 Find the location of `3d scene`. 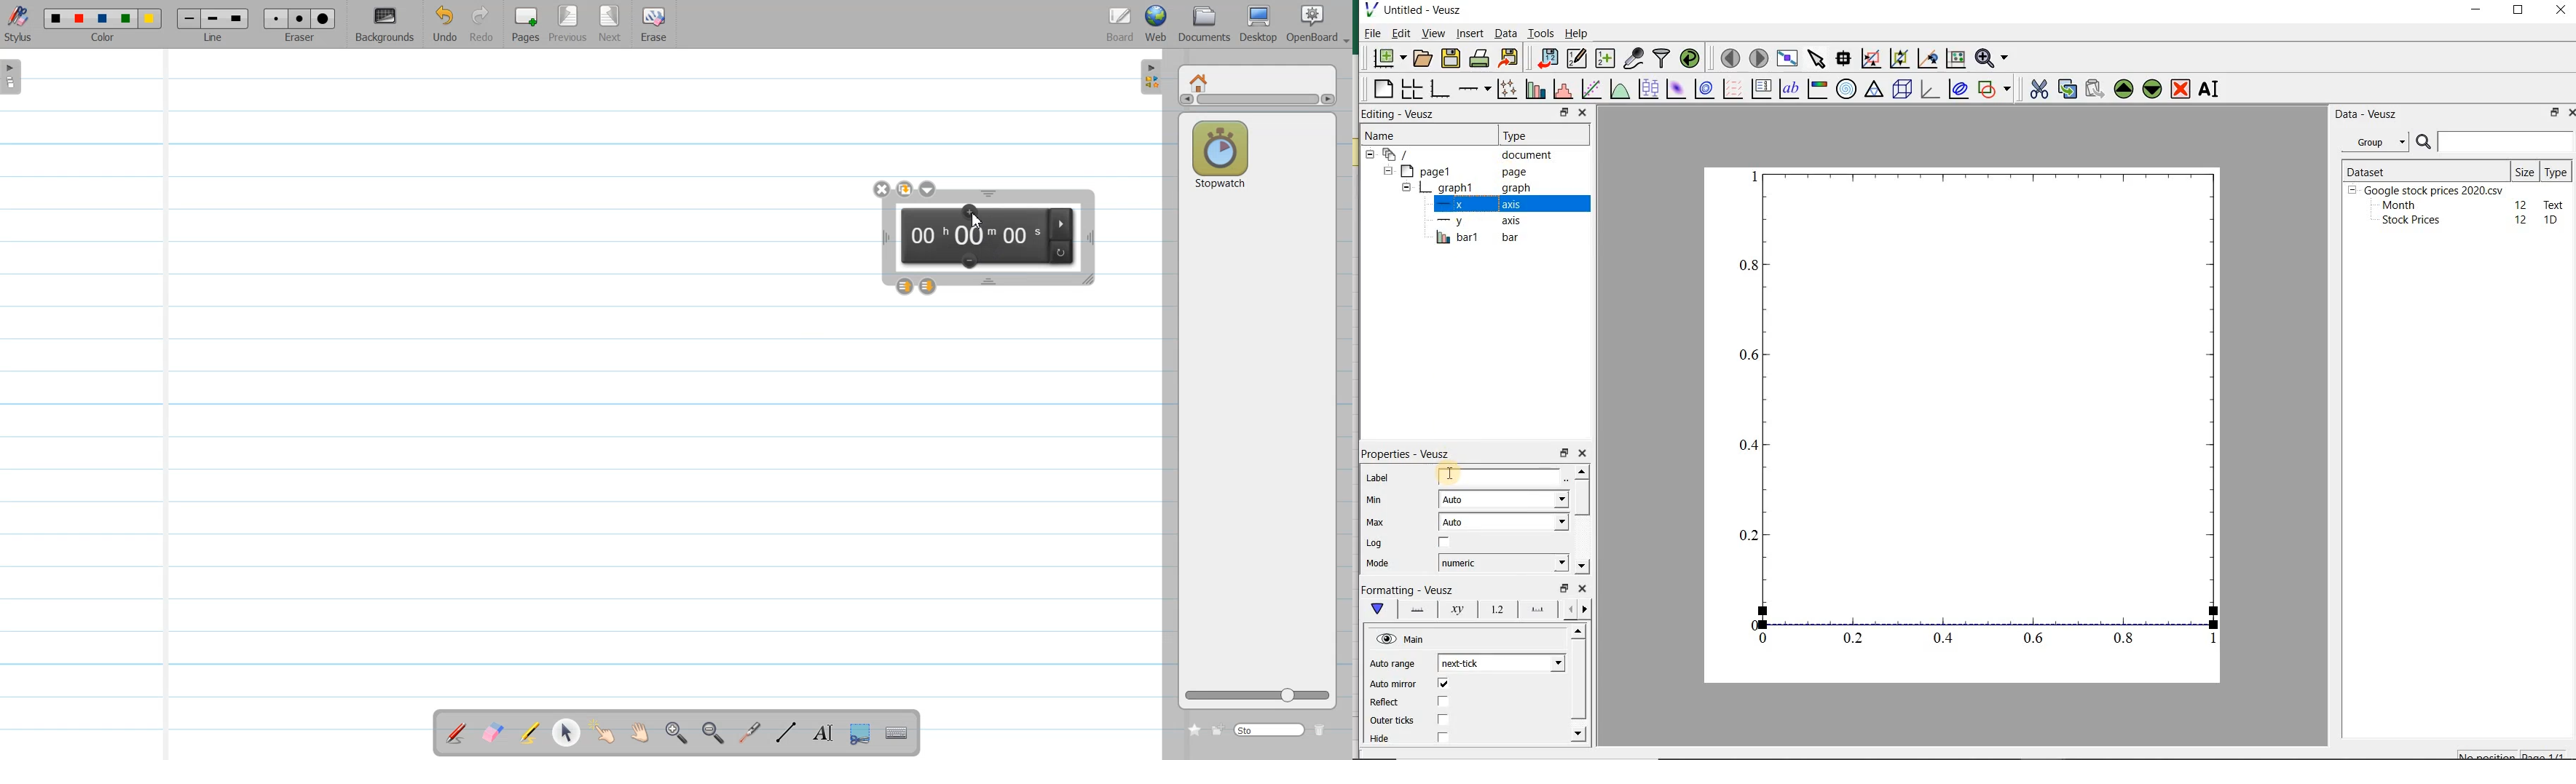

3d scene is located at coordinates (1902, 90).